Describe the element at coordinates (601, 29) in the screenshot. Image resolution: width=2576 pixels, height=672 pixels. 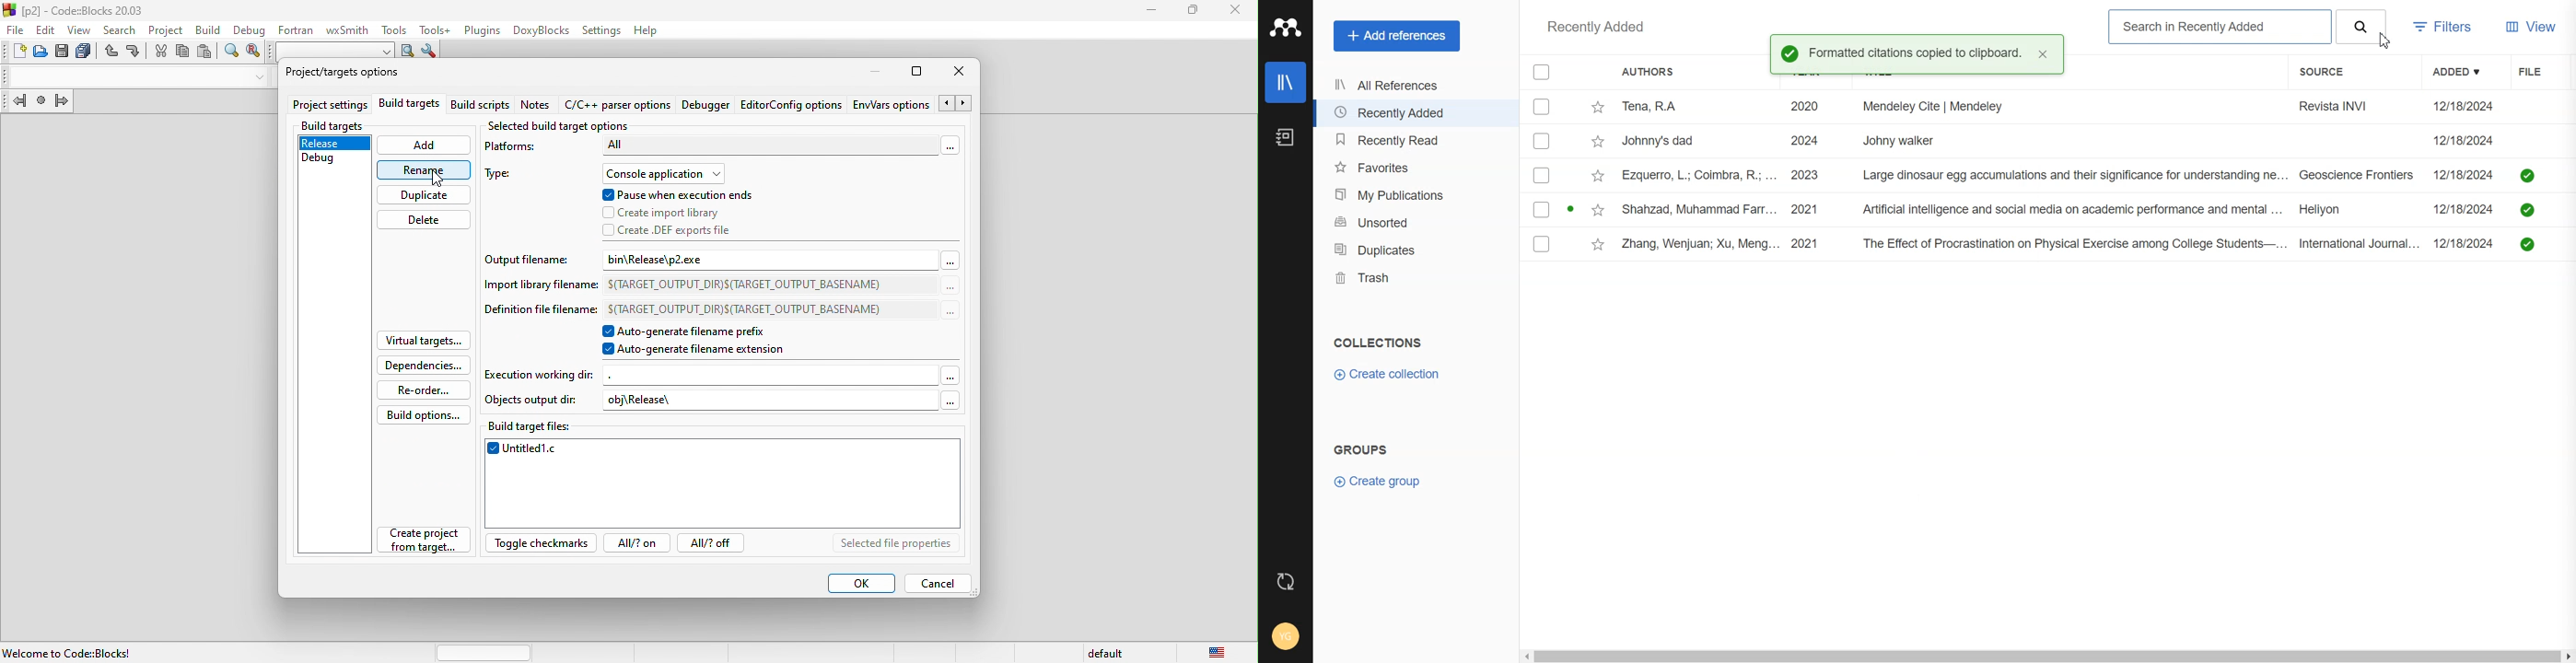
I see `settings` at that location.